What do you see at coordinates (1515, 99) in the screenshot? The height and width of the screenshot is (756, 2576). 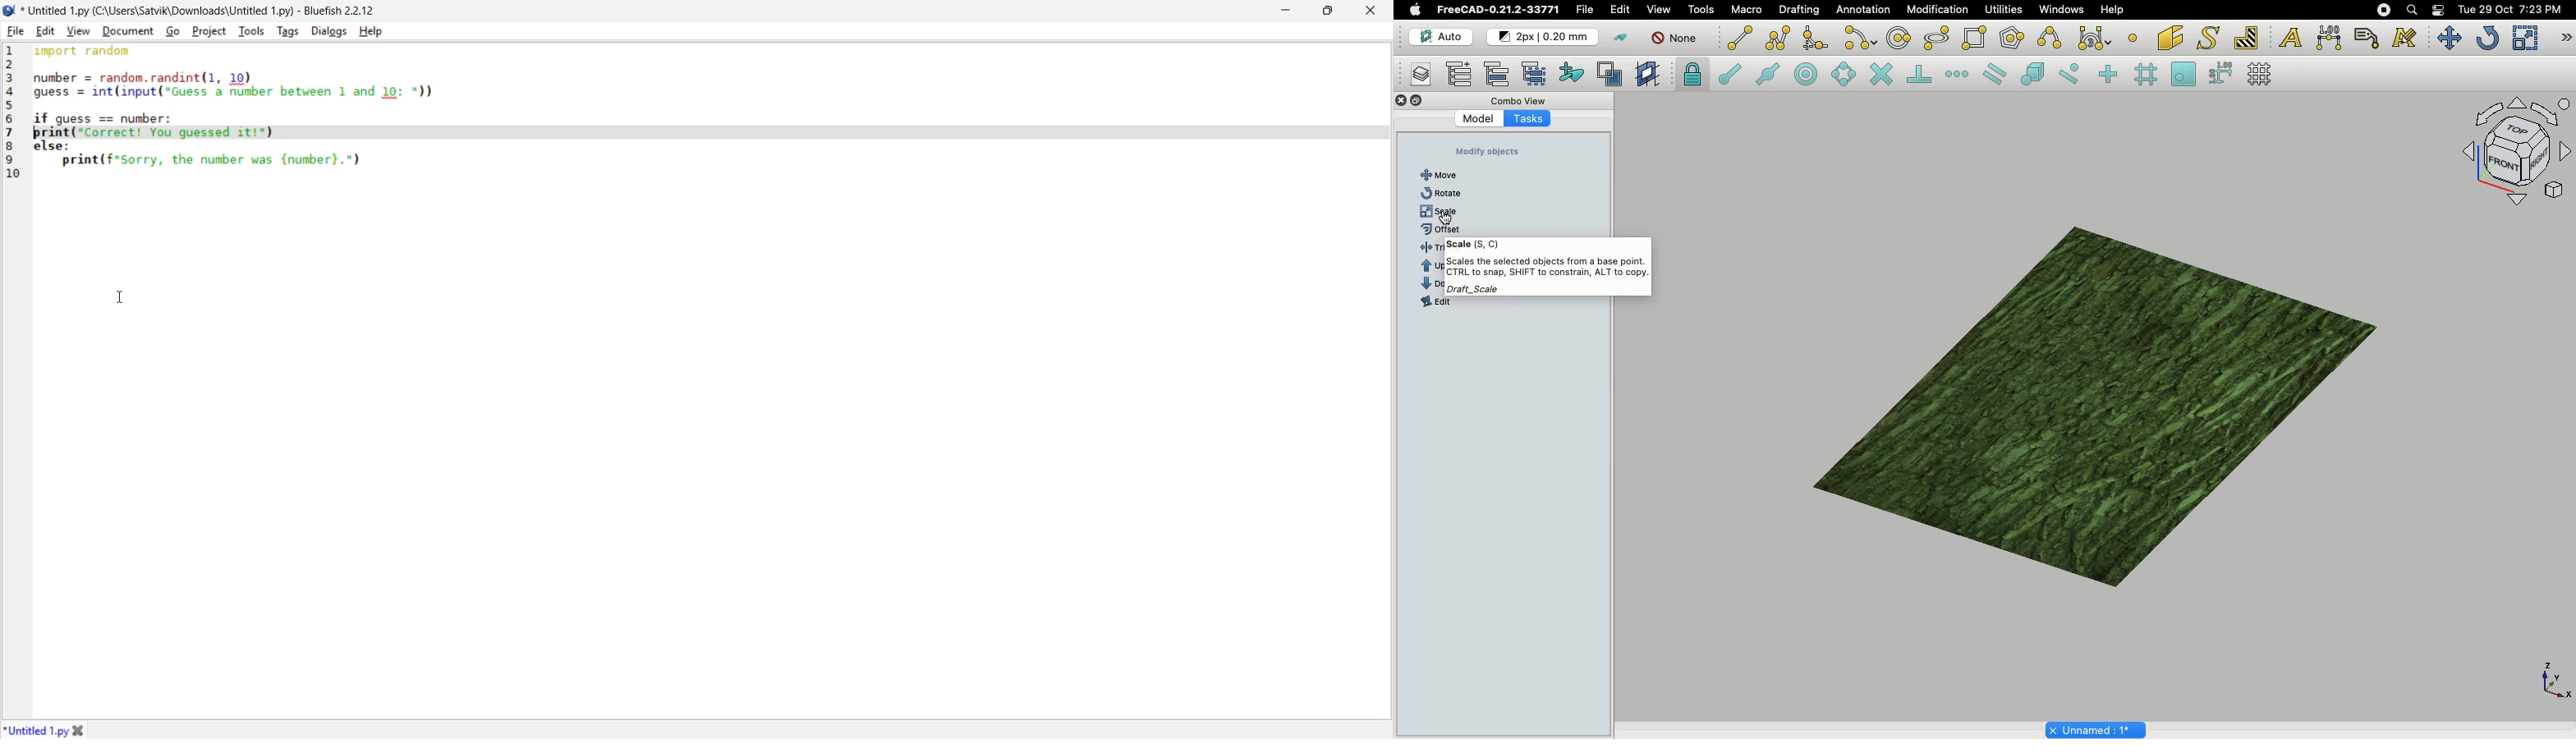 I see `Combo view` at bounding box center [1515, 99].